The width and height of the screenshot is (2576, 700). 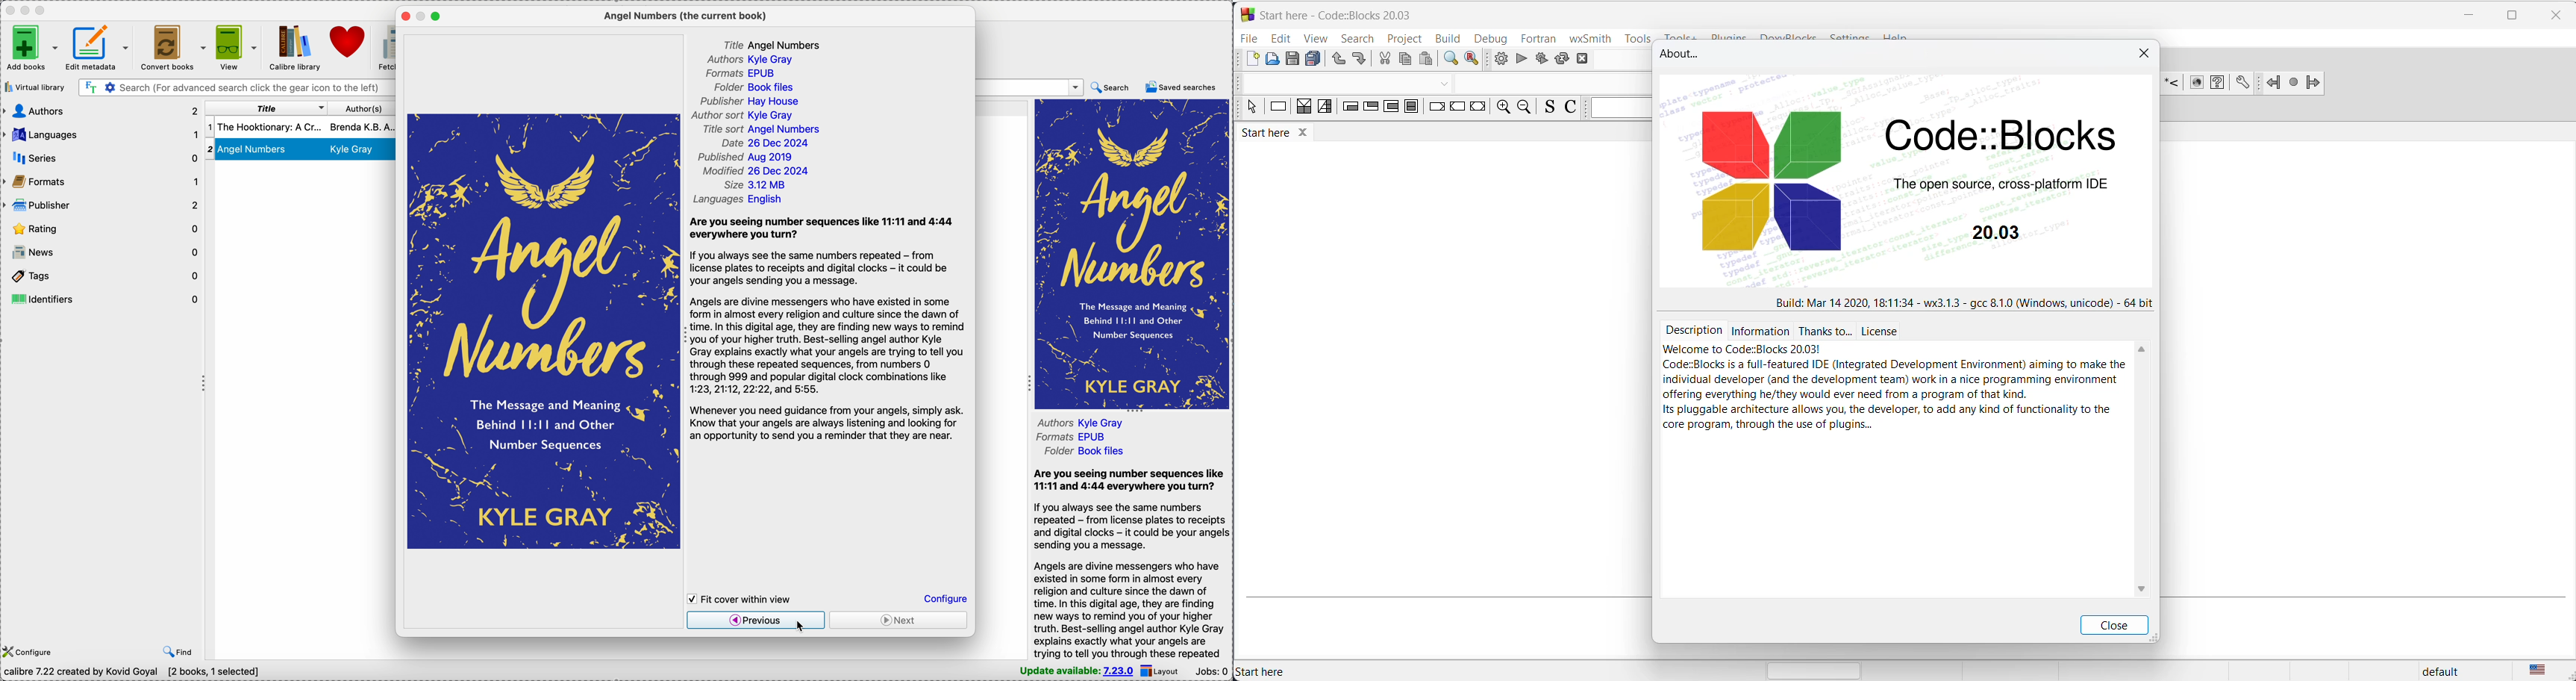 What do you see at coordinates (1291, 62) in the screenshot?
I see `save` at bounding box center [1291, 62].